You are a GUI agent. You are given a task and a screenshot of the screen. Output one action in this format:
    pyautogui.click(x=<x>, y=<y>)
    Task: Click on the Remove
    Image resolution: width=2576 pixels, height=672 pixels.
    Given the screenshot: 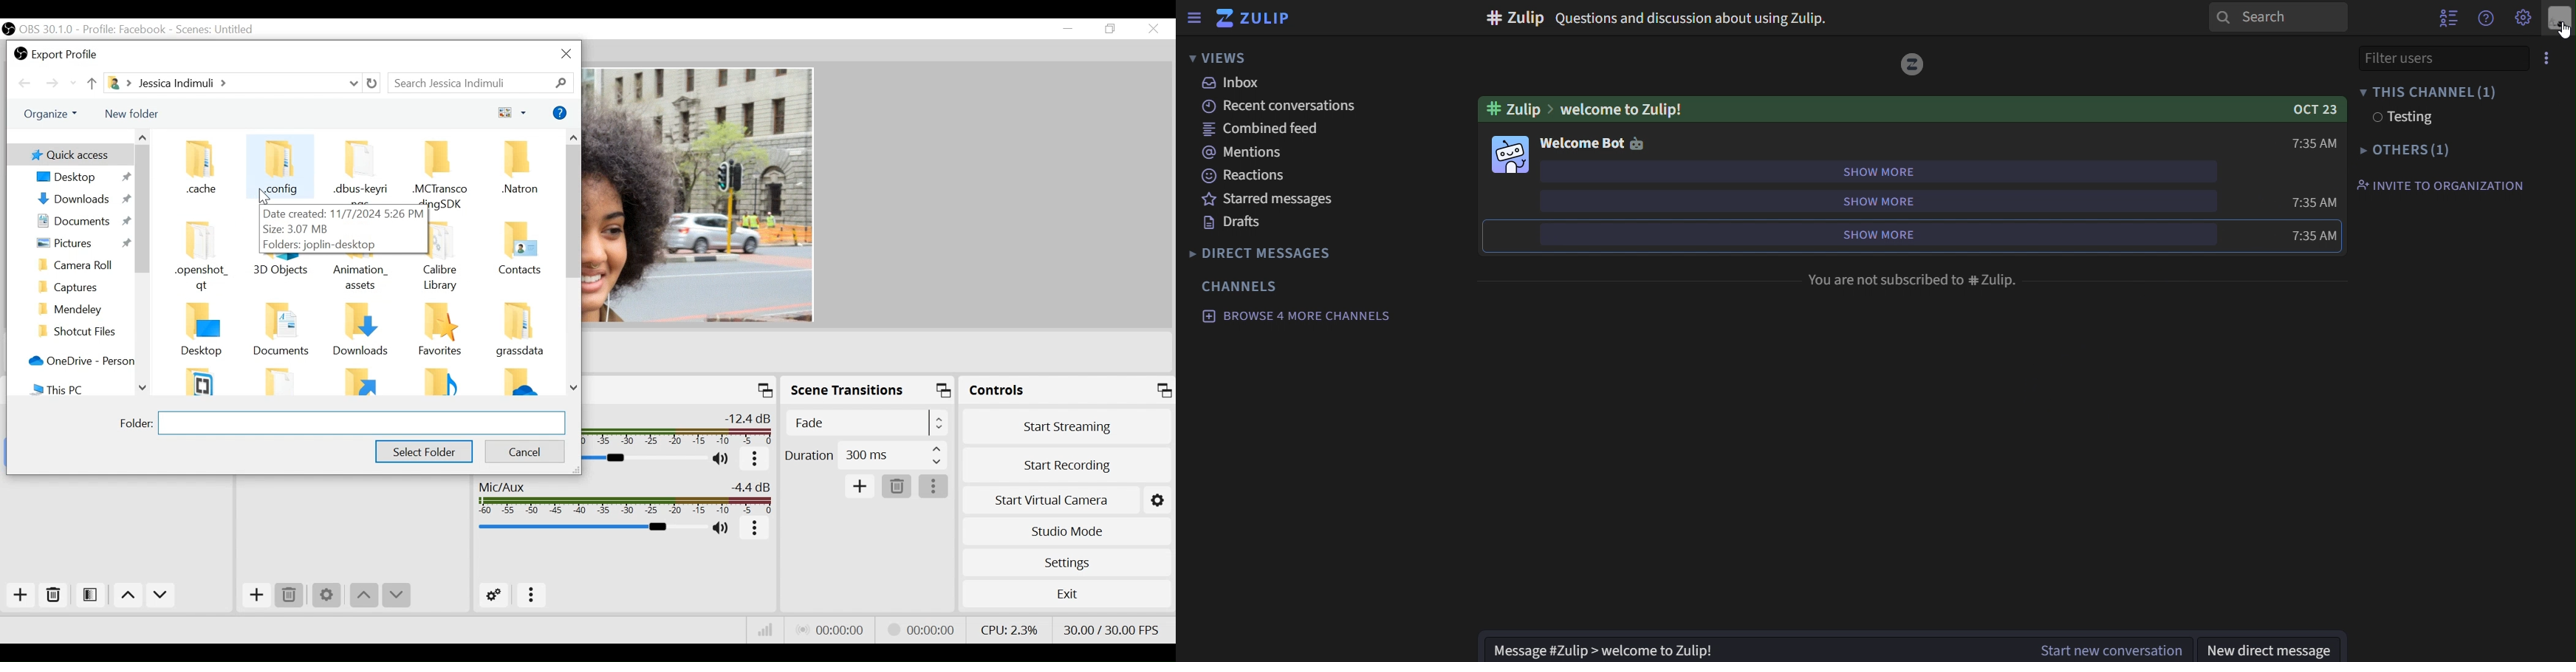 What is the action you would take?
    pyautogui.click(x=55, y=594)
    